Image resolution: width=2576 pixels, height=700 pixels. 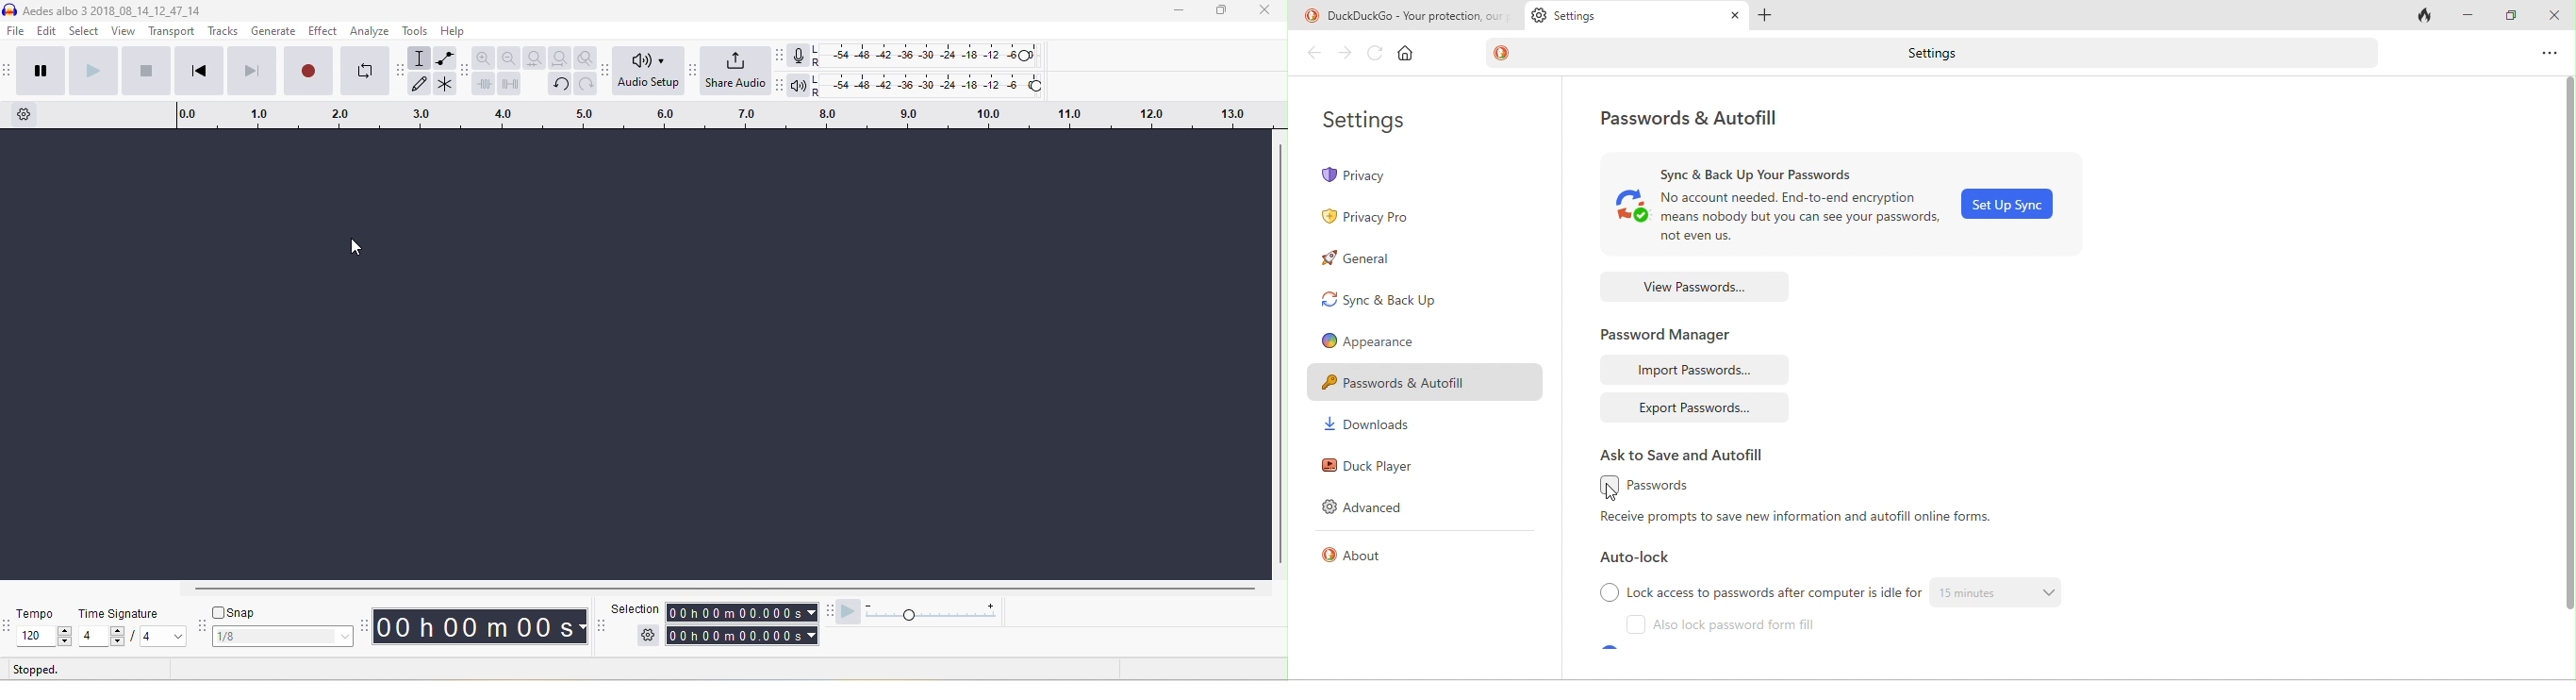 I want to click on pause, so click(x=41, y=69).